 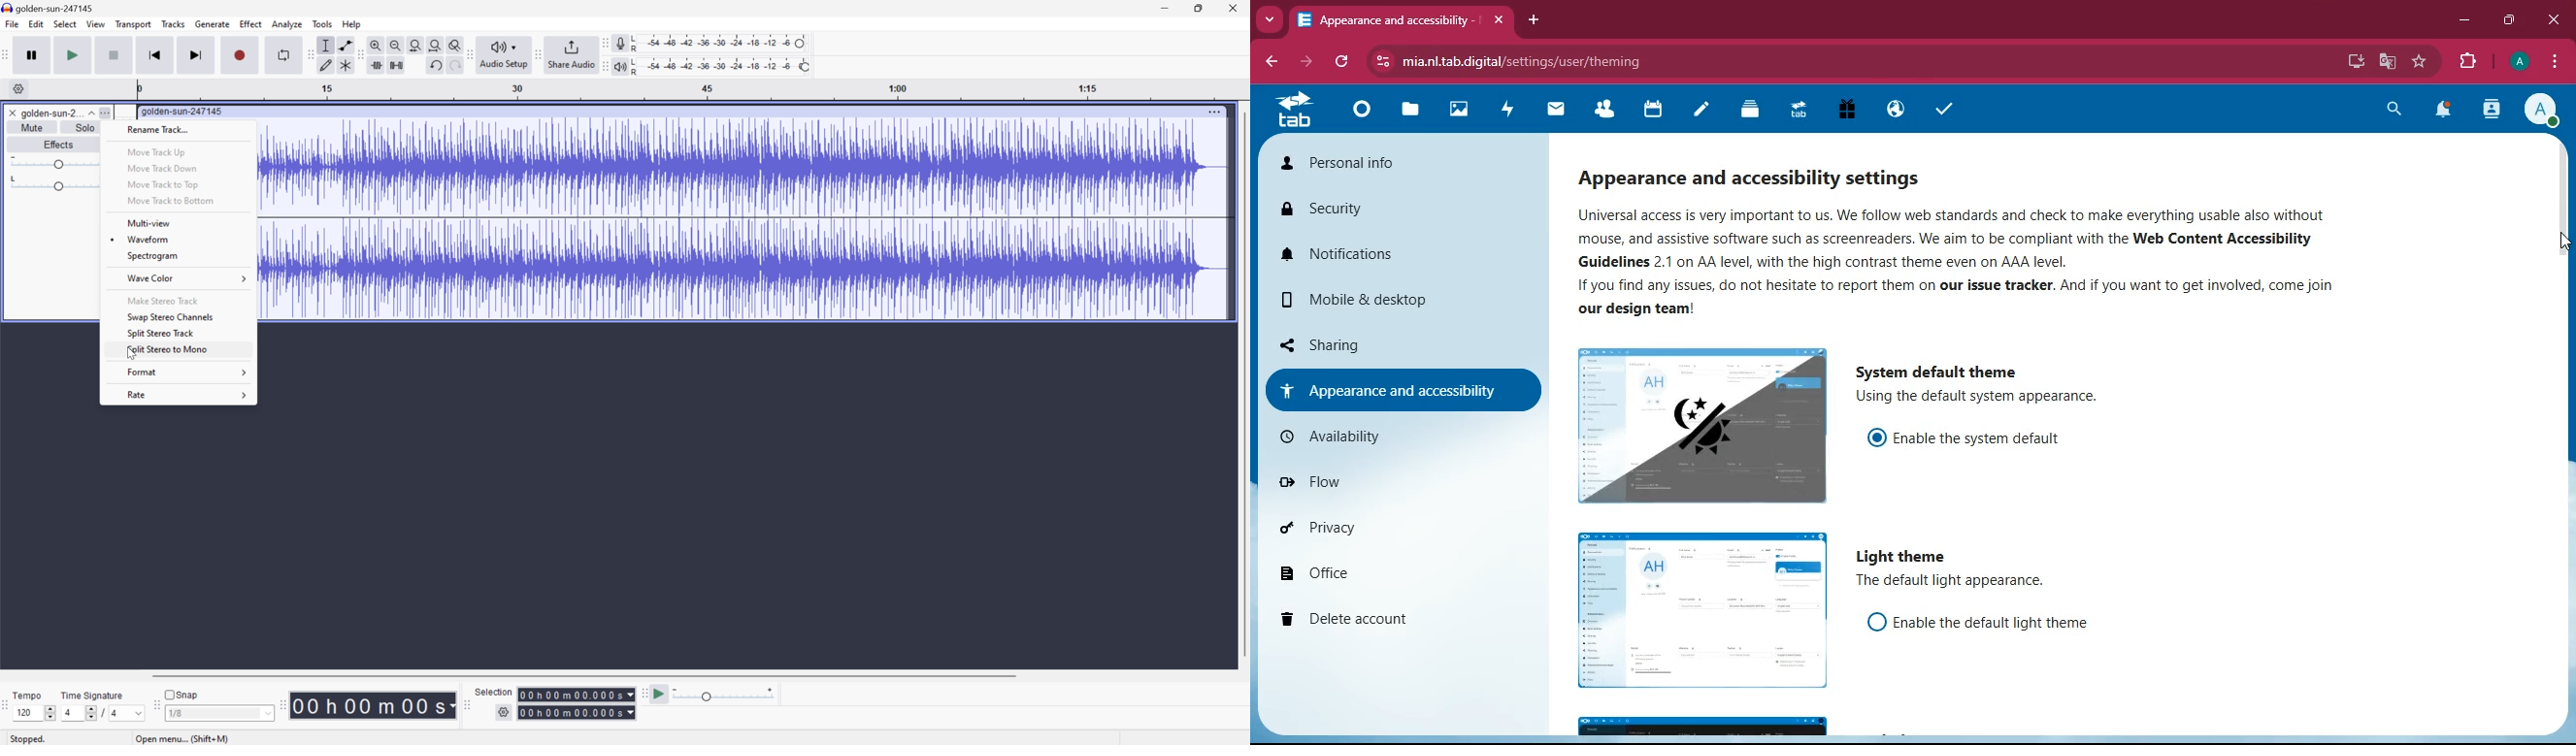 What do you see at coordinates (1704, 428) in the screenshot?
I see `image` at bounding box center [1704, 428].